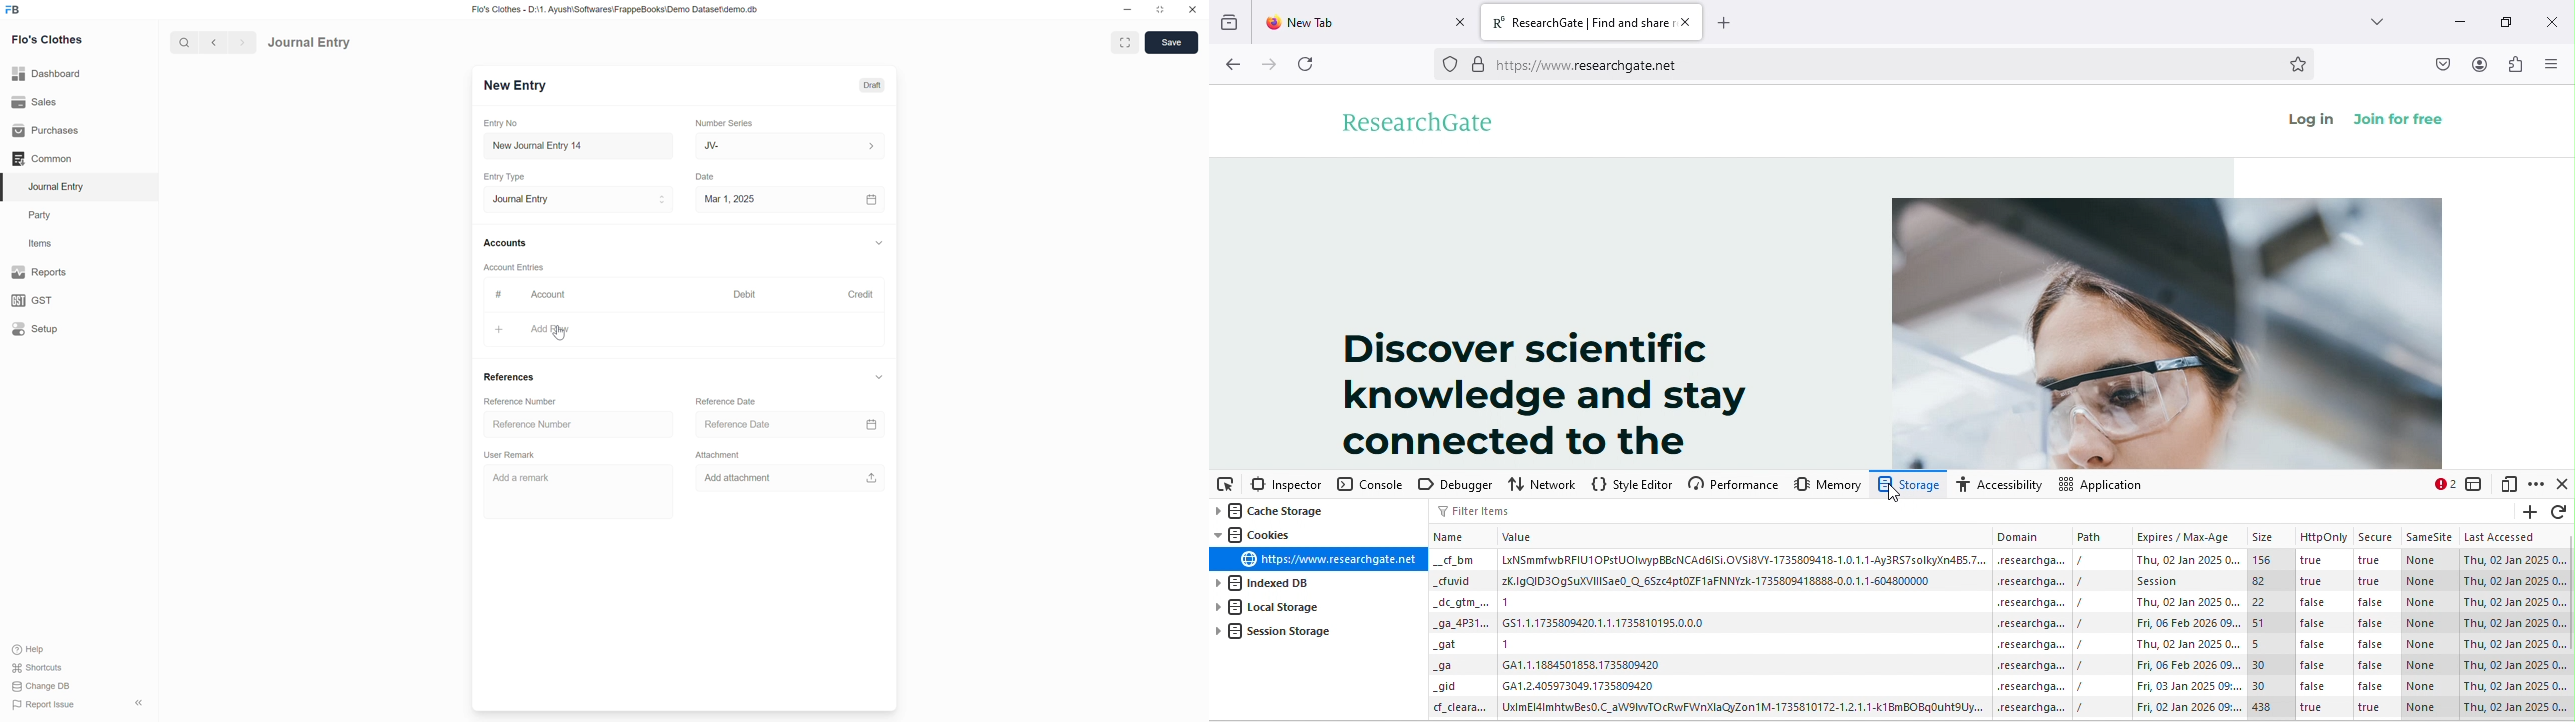 This screenshot has height=728, width=2576. I want to click on Journal Entry, so click(60, 186).